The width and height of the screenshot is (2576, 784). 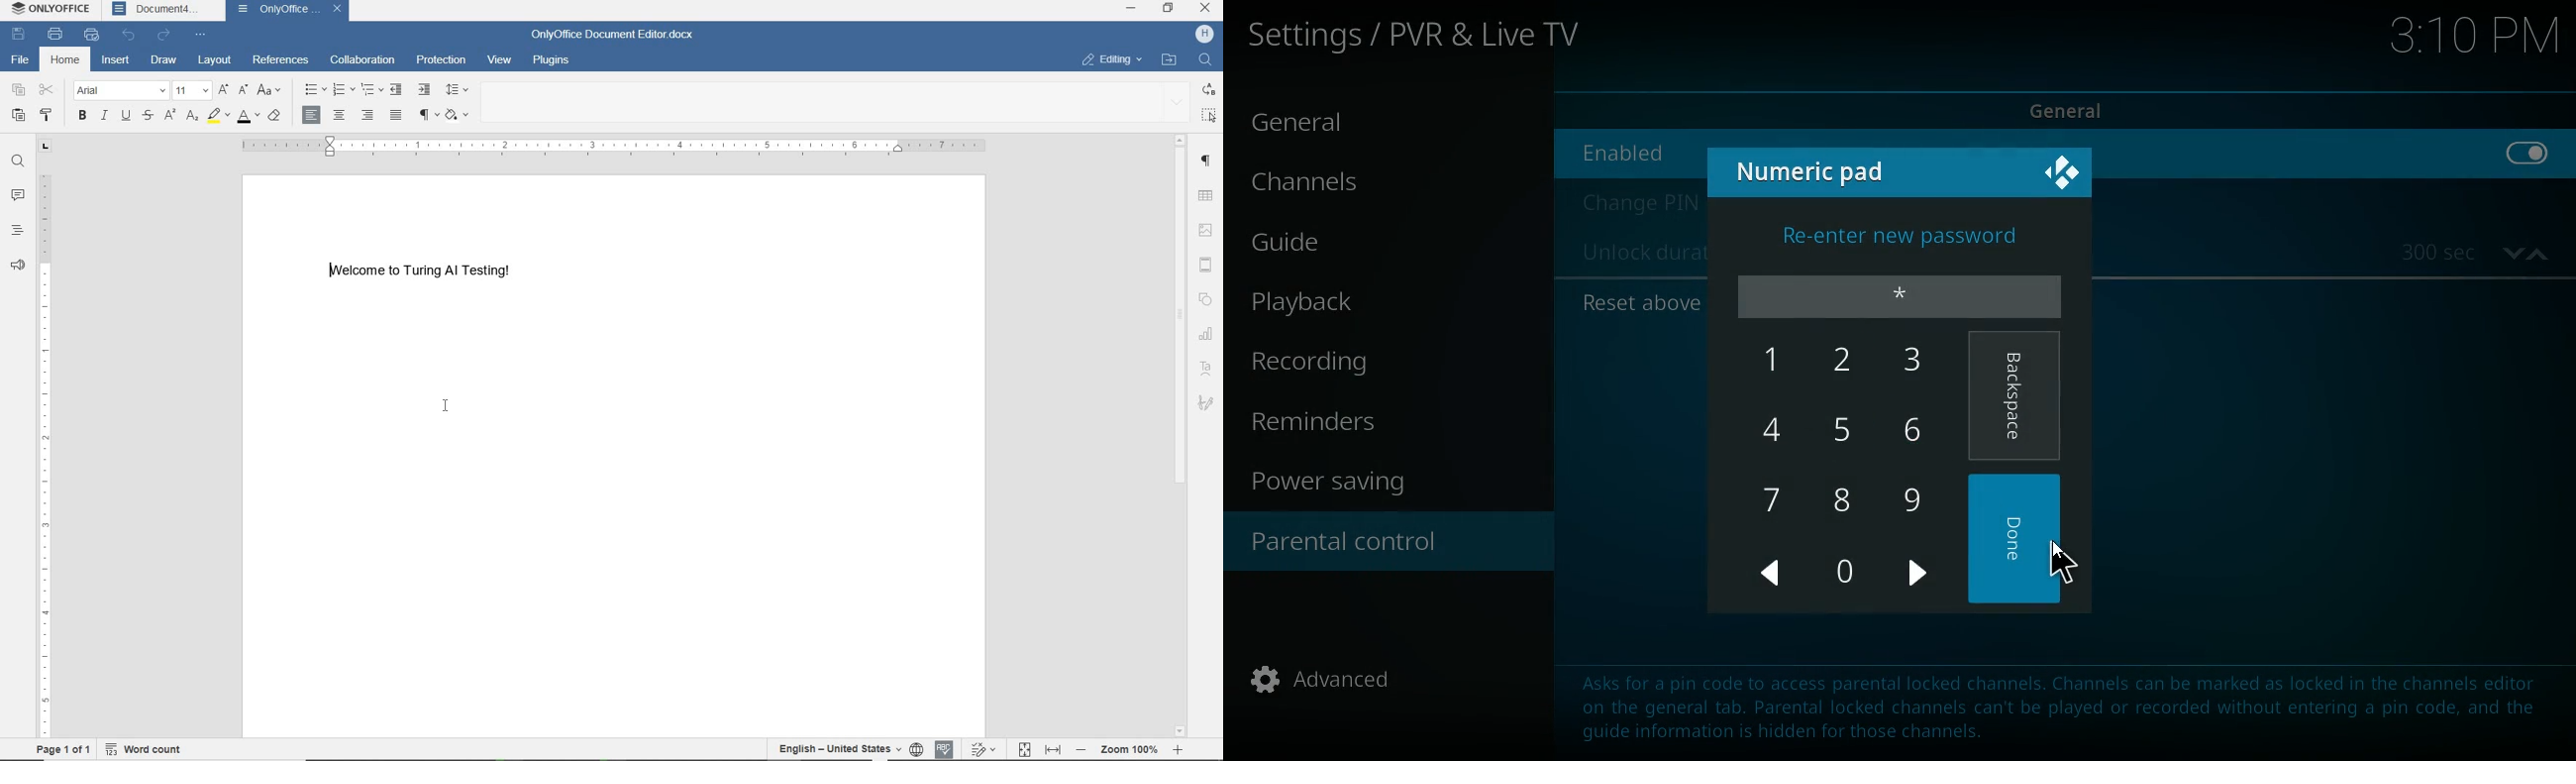 What do you see at coordinates (1024, 750) in the screenshot?
I see `fit to page` at bounding box center [1024, 750].